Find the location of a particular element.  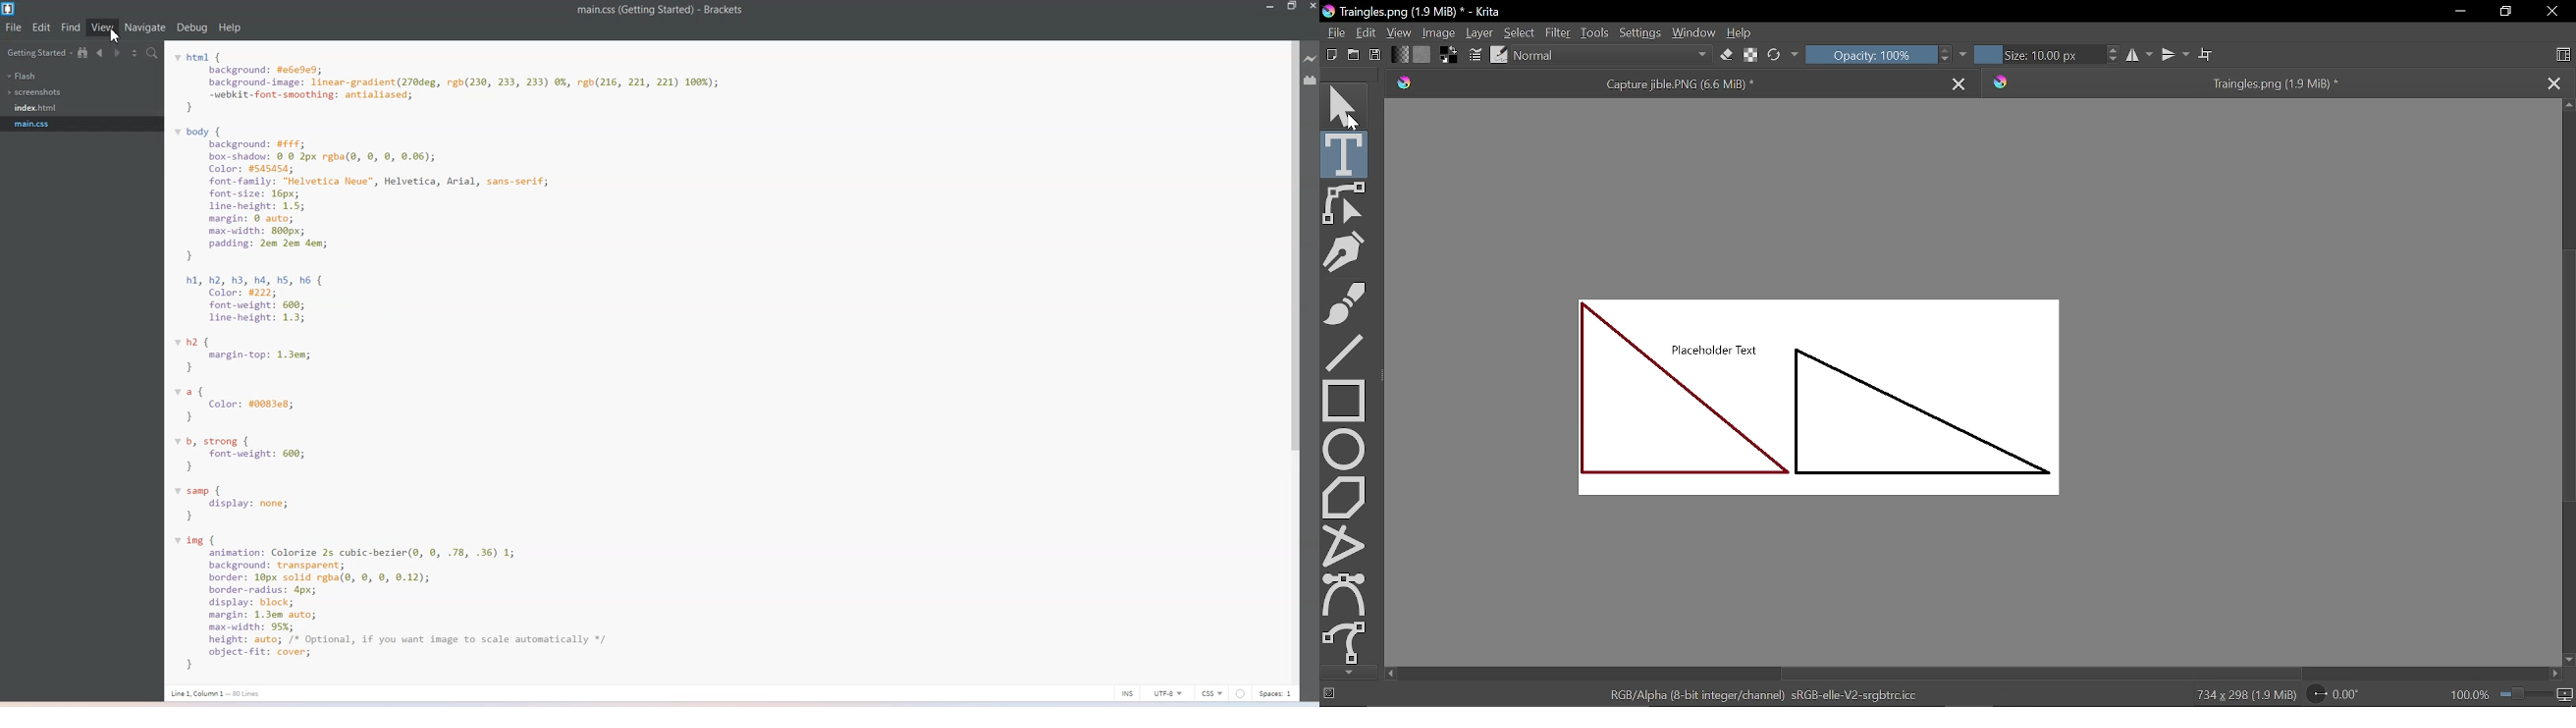

'RGB/Alpha (8-bit integer/channel) sRGB-elle-V2-srgbtrc.icc is located at coordinates (1769, 694).